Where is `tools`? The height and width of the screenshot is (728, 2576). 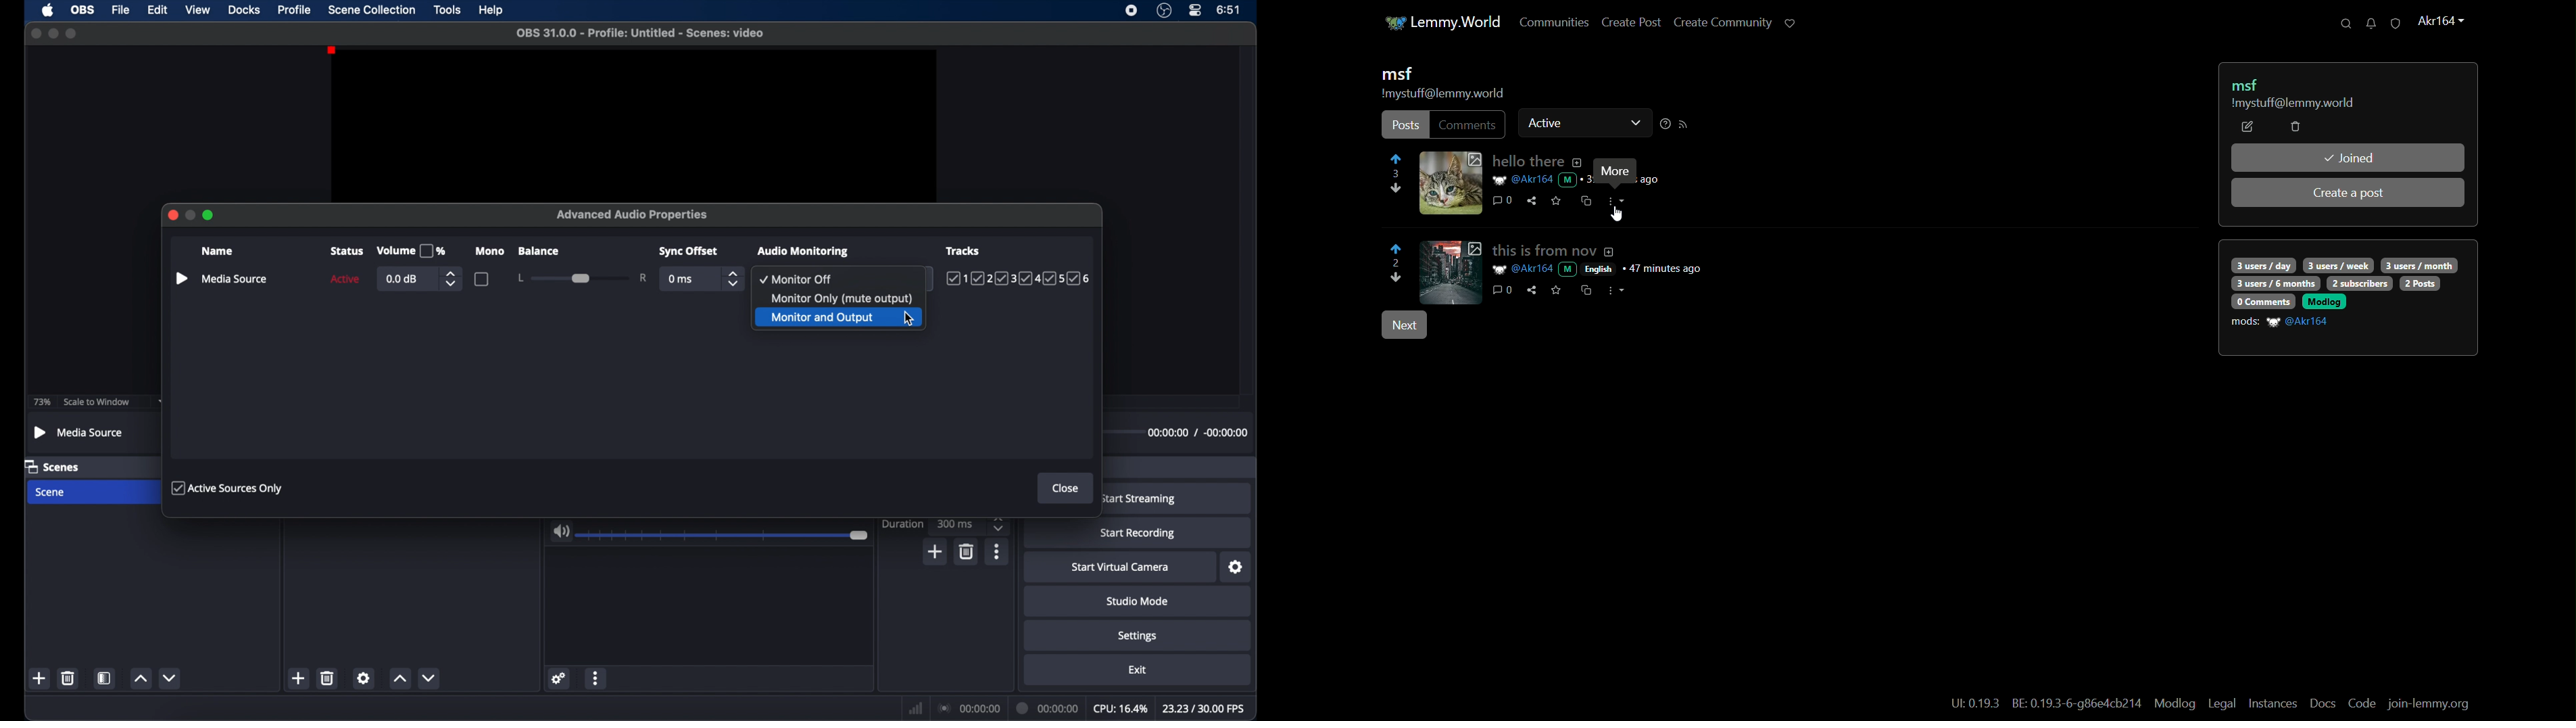 tools is located at coordinates (448, 10).